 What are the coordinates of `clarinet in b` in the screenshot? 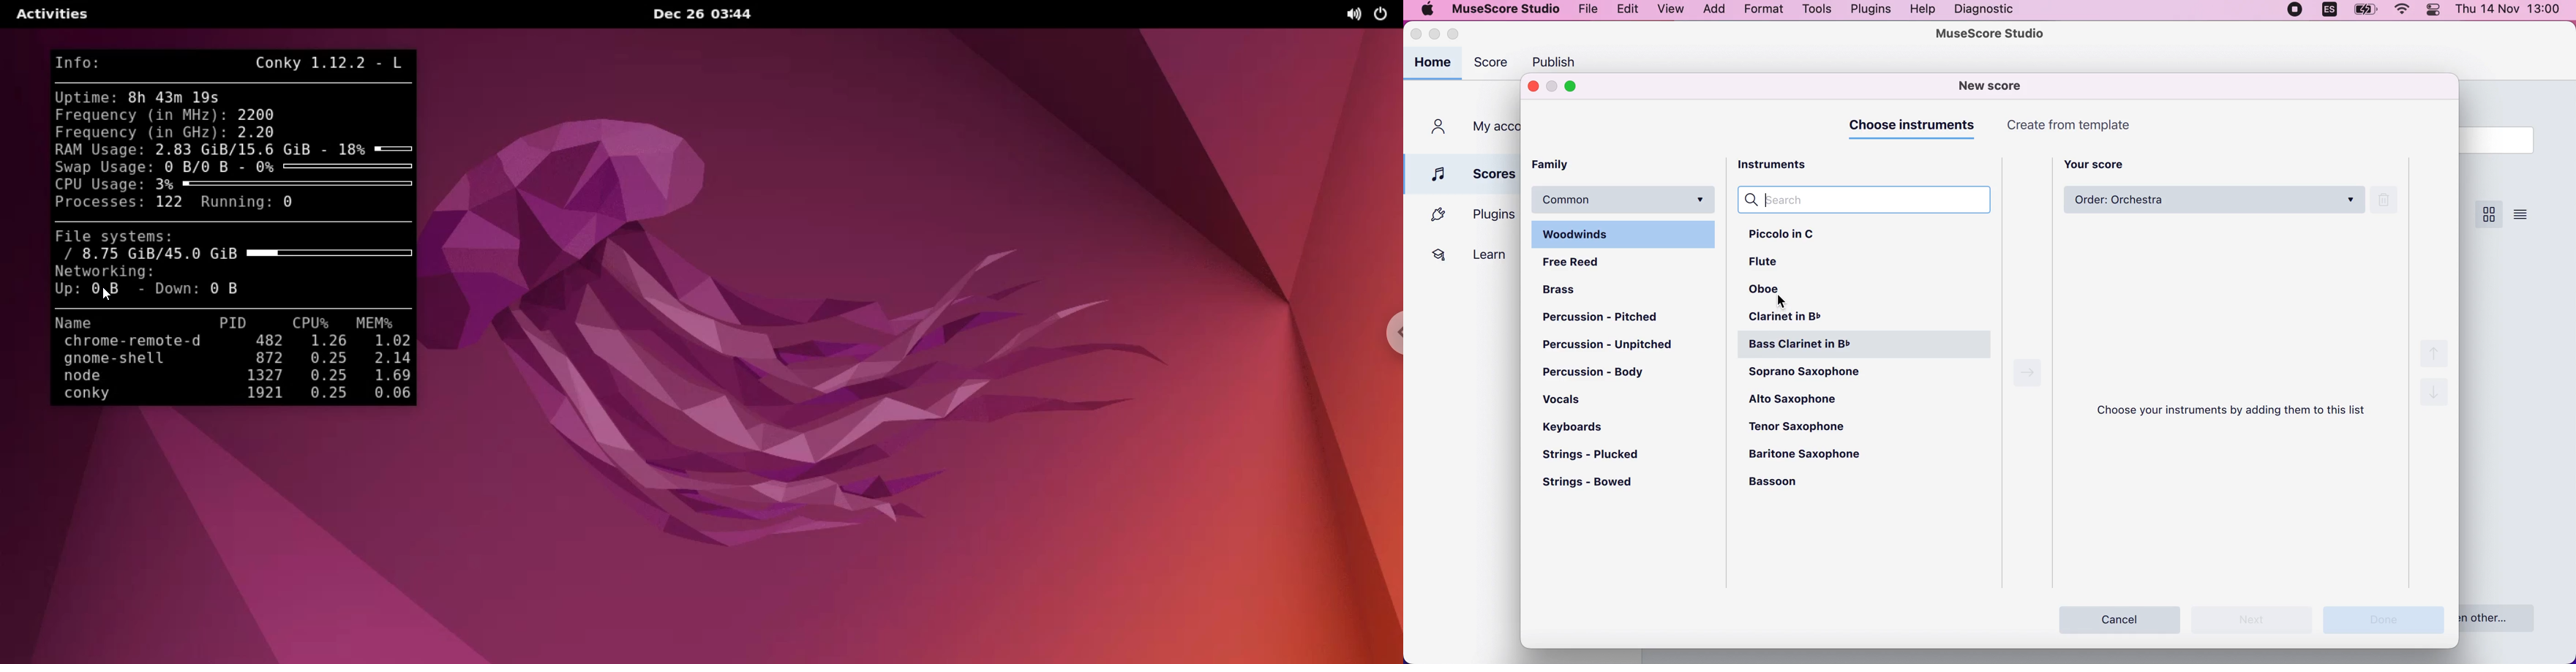 It's located at (1805, 319).